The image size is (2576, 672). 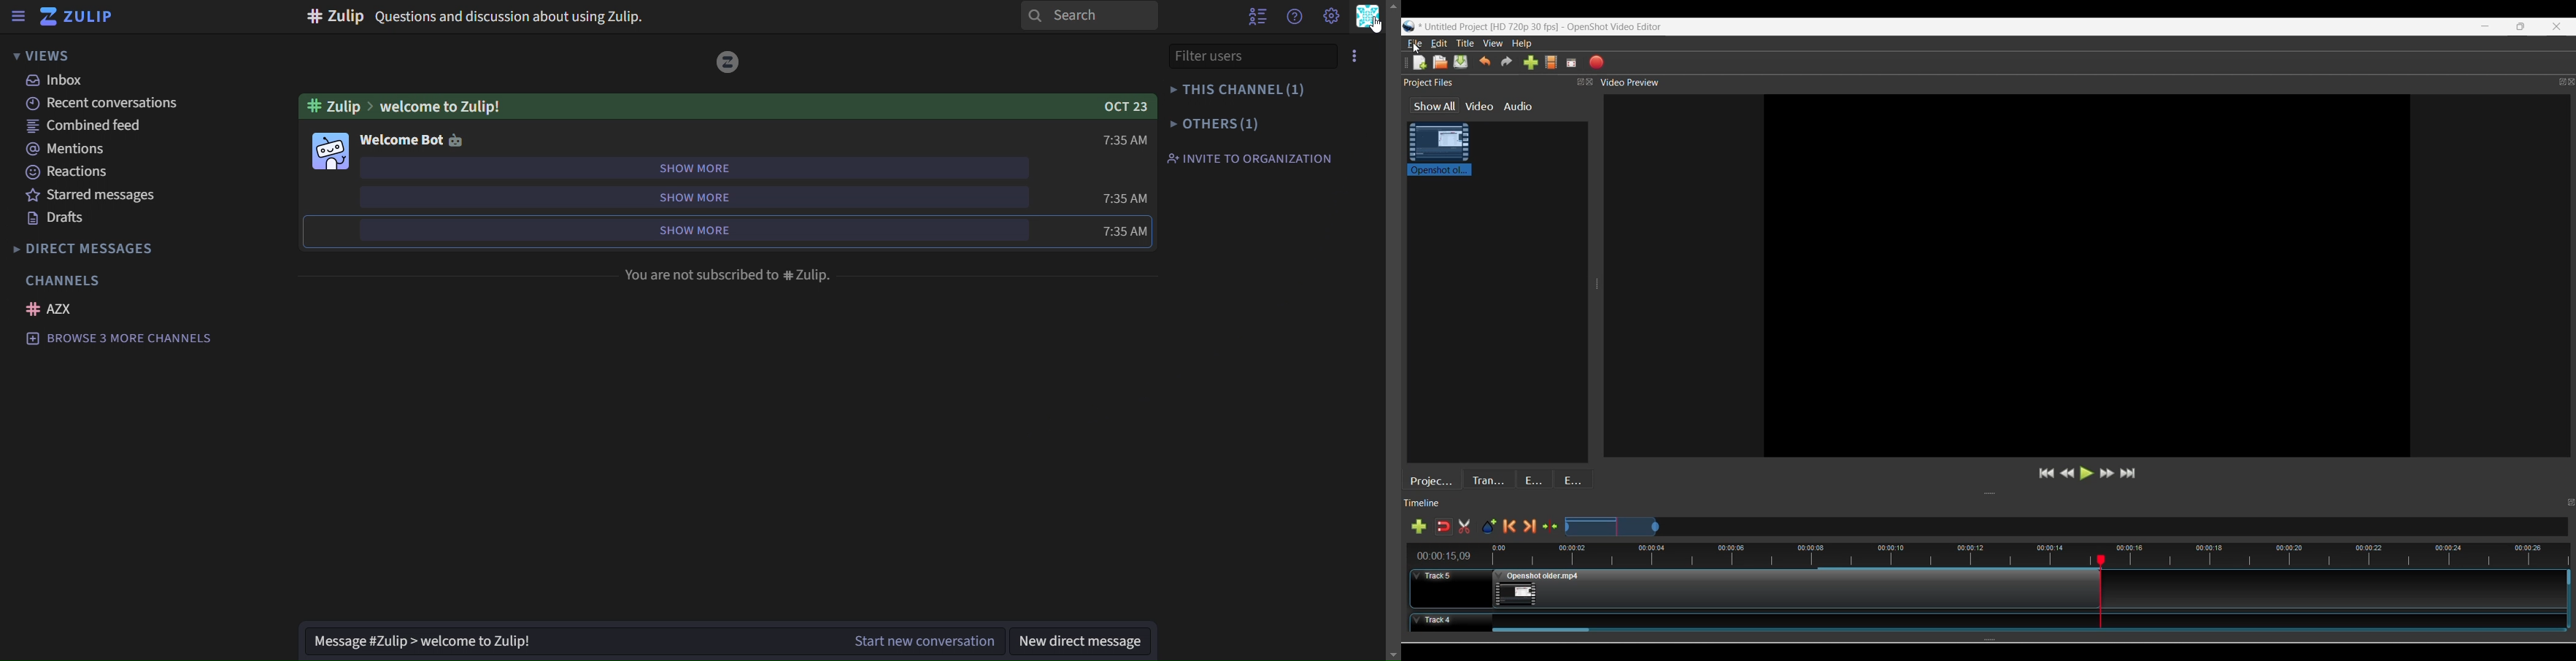 What do you see at coordinates (1443, 526) in the screenshot?
I see `Disable snapping` at bounding box center [1443, 526].